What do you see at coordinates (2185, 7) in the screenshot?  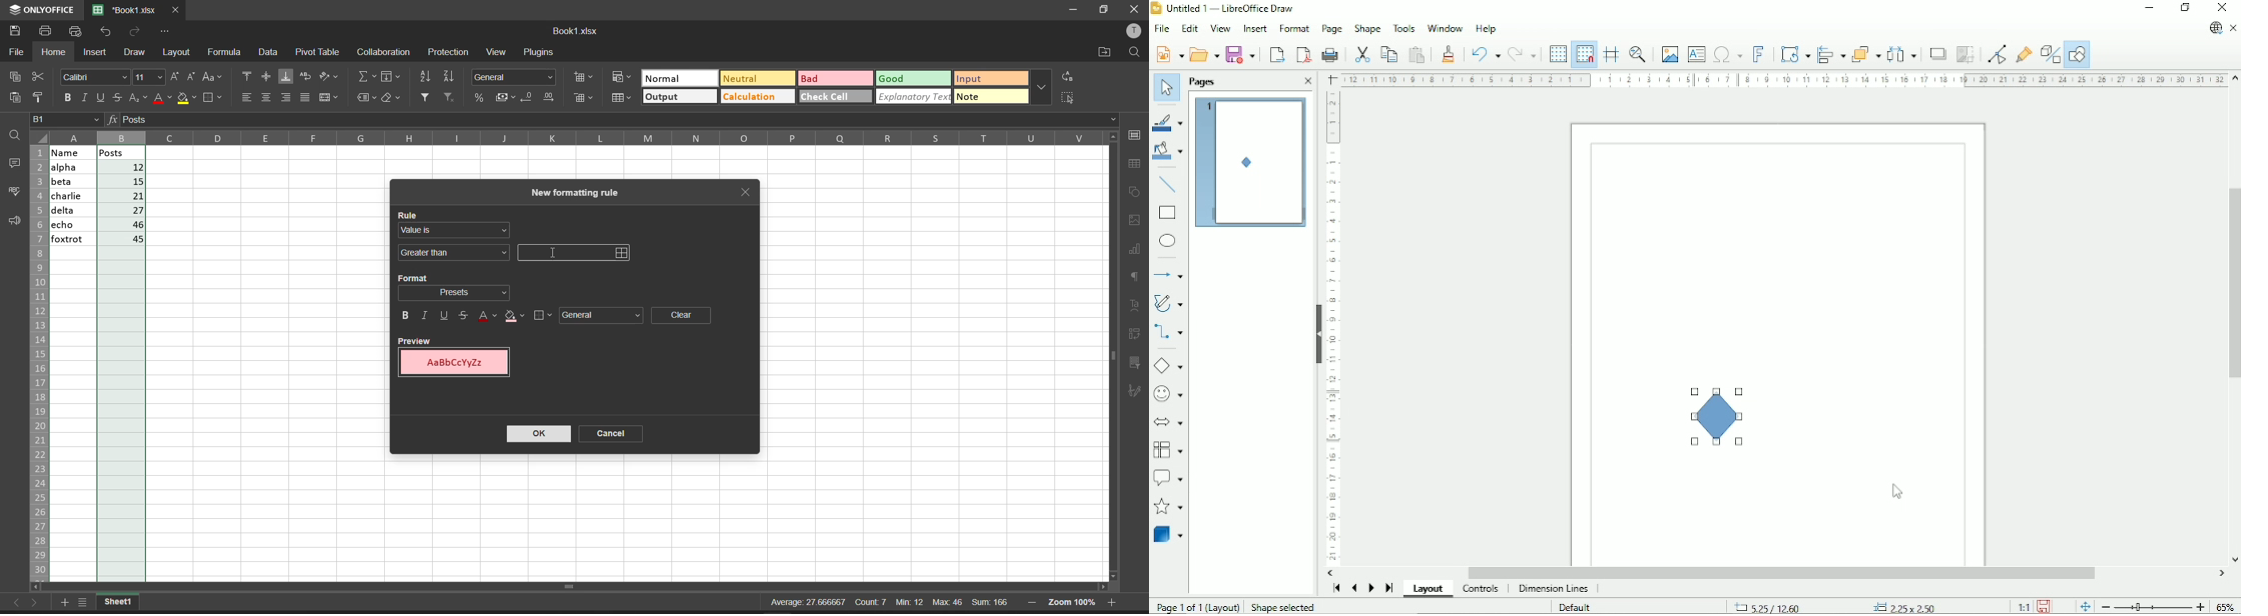 I see `Restore down` at bounding box center [2185, 7].